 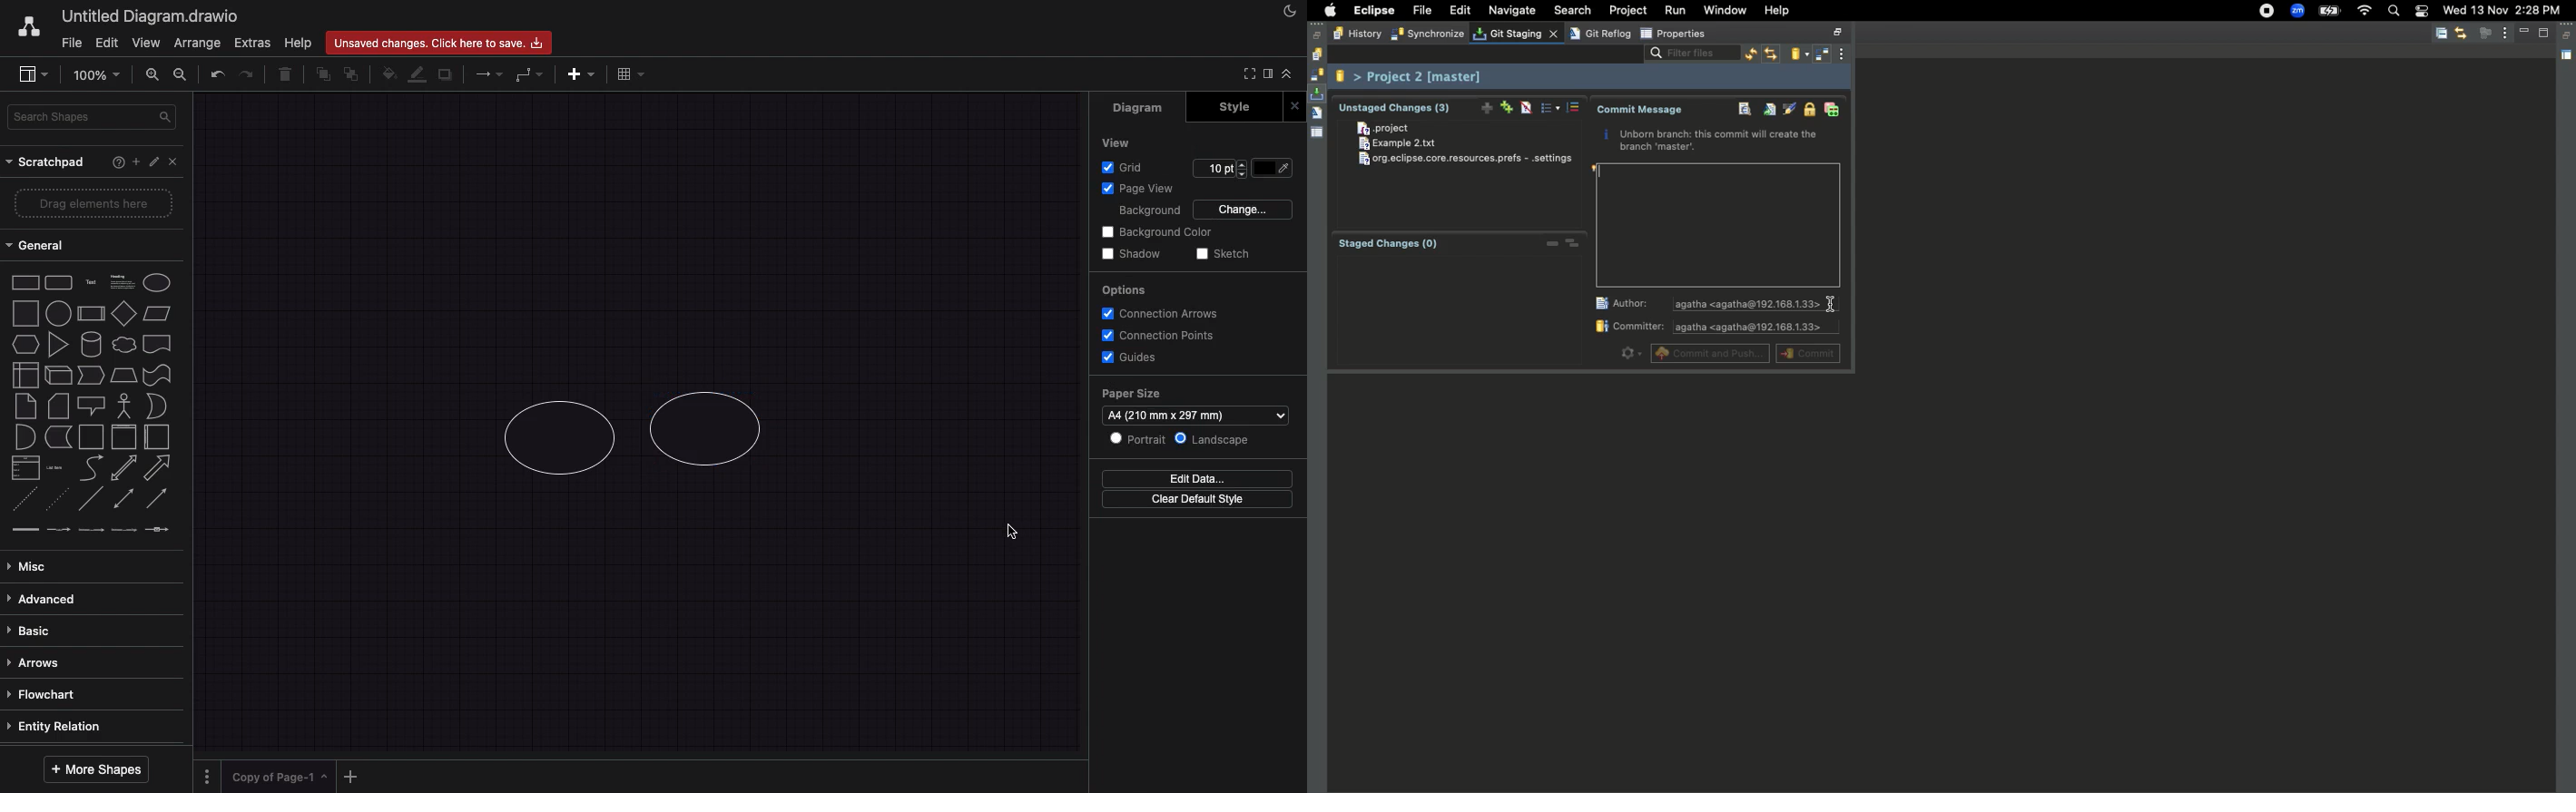 What do you see at coordinates (59, 498) in the screenshot?
I see `dotted line` at bounding box center [59, 498].